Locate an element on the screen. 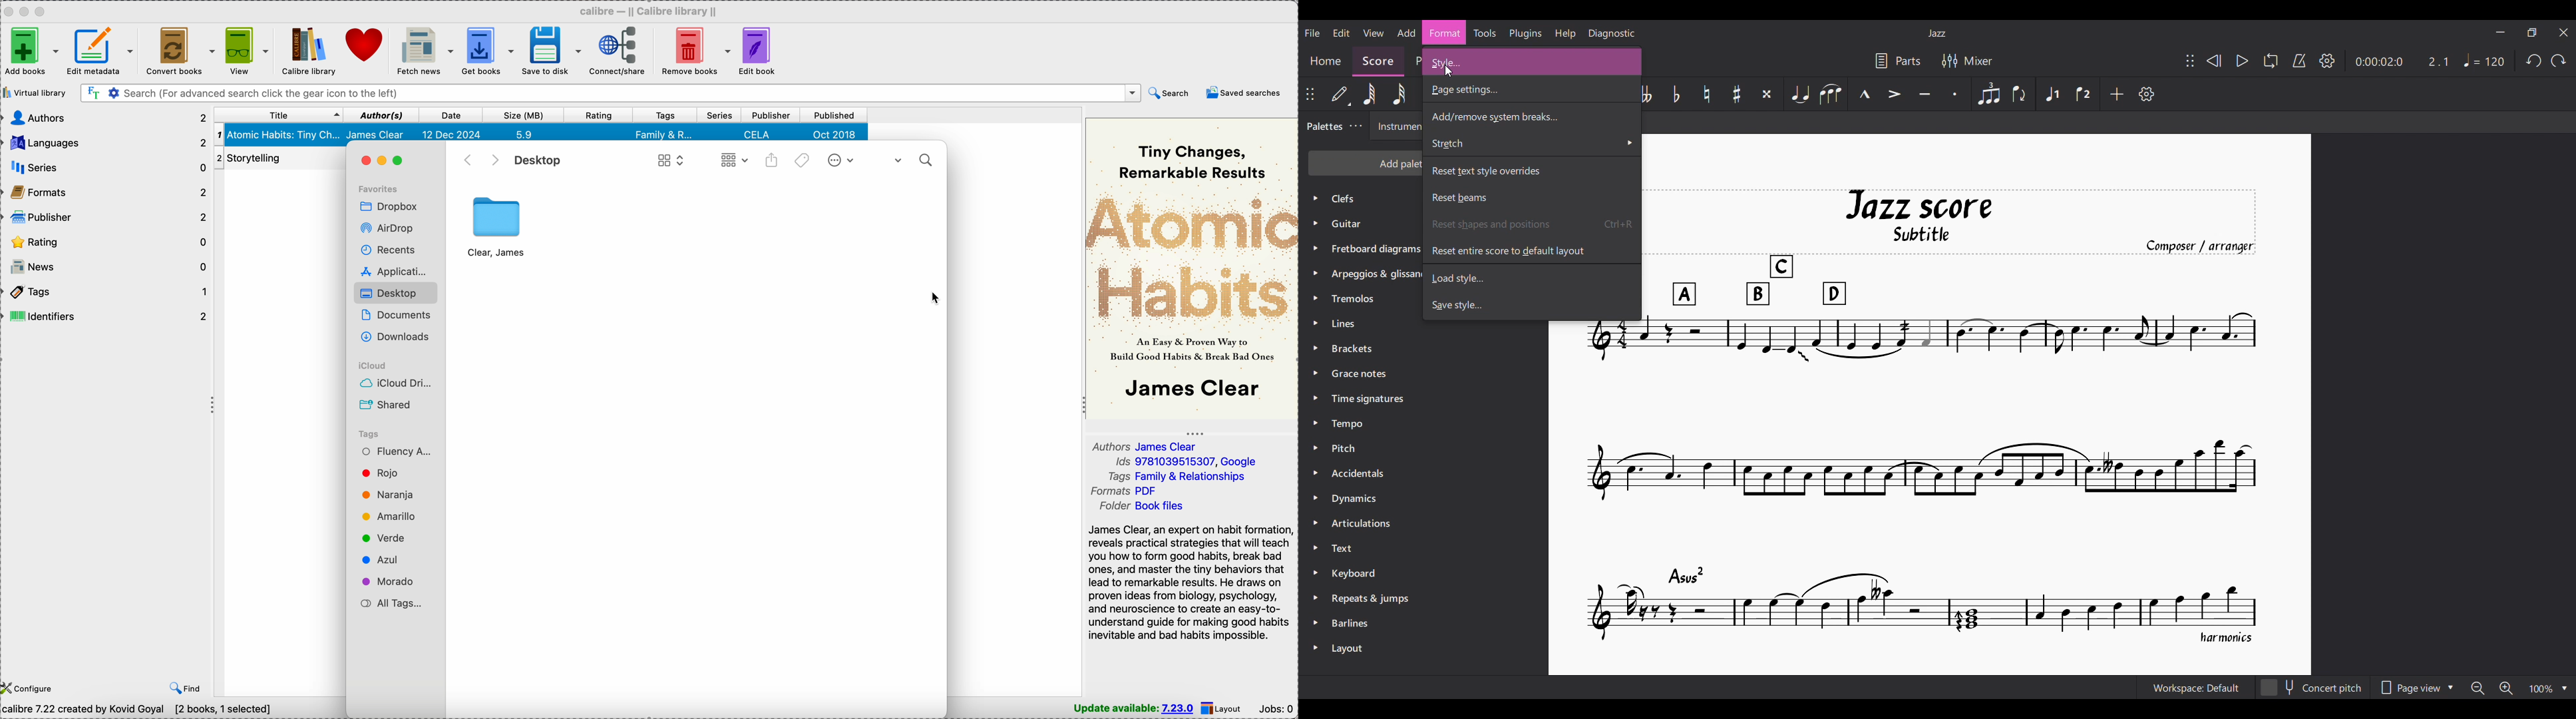  remove books is located at coordinates (694, 50).